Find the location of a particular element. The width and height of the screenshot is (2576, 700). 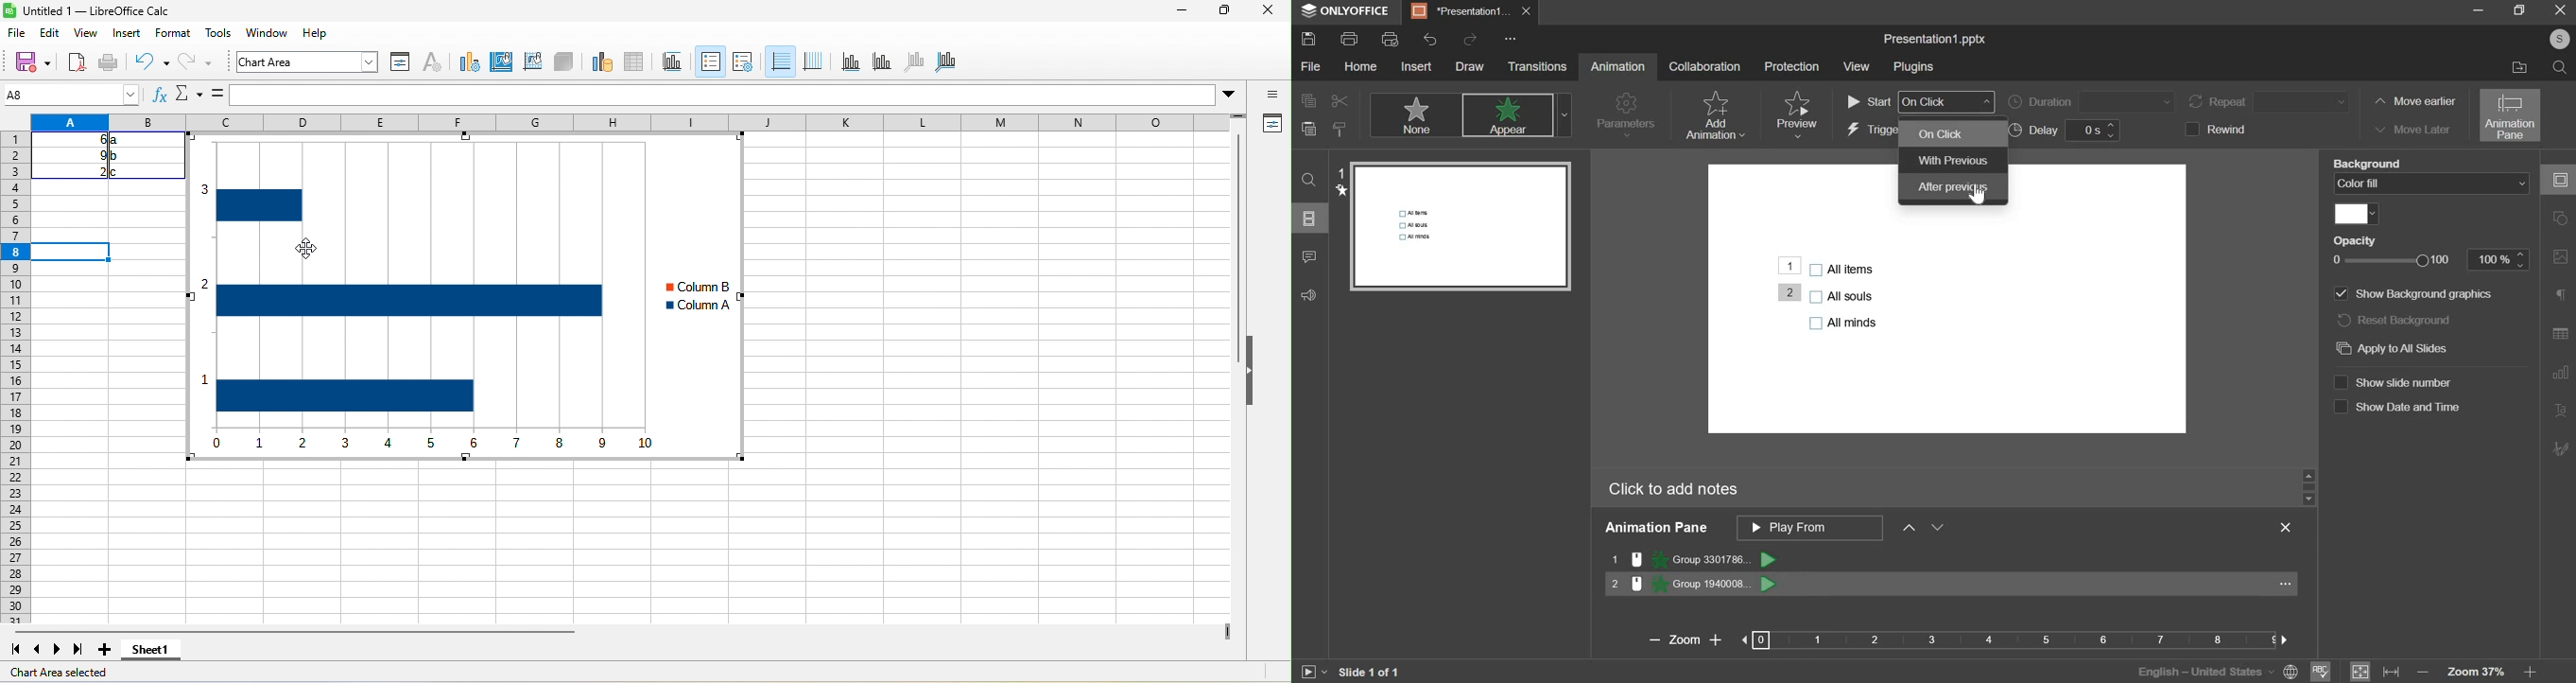

background fill is located at coordinates (2434, 183).